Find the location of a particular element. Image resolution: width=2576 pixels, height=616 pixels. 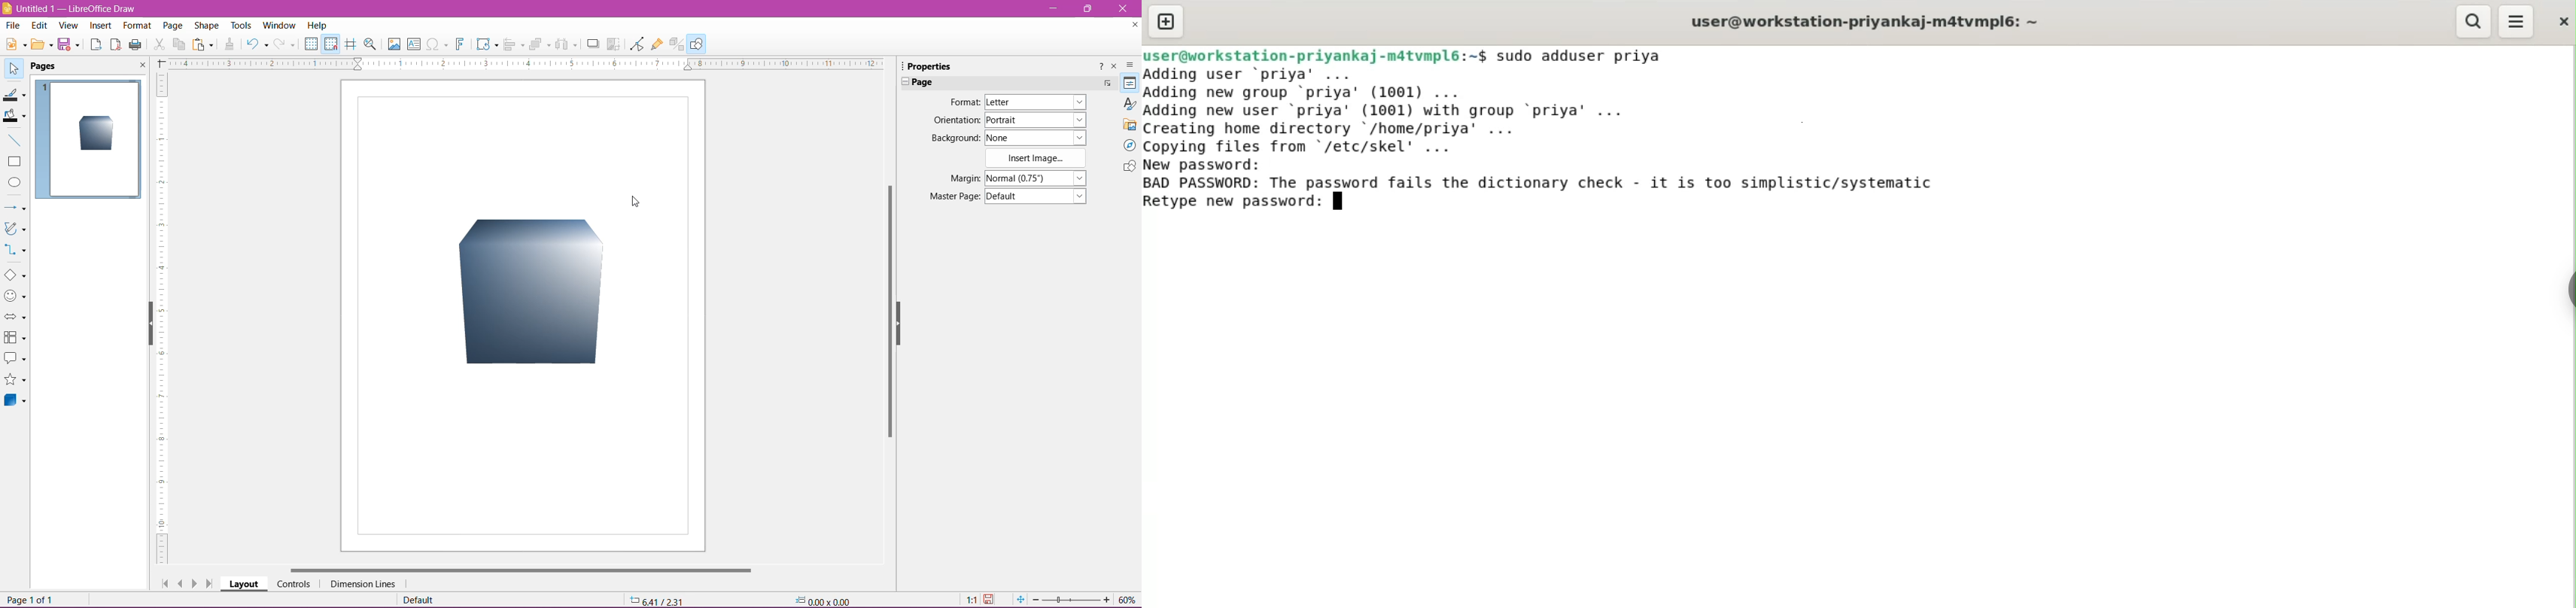

Curves and Polygons is located at coordinates (15, 230).